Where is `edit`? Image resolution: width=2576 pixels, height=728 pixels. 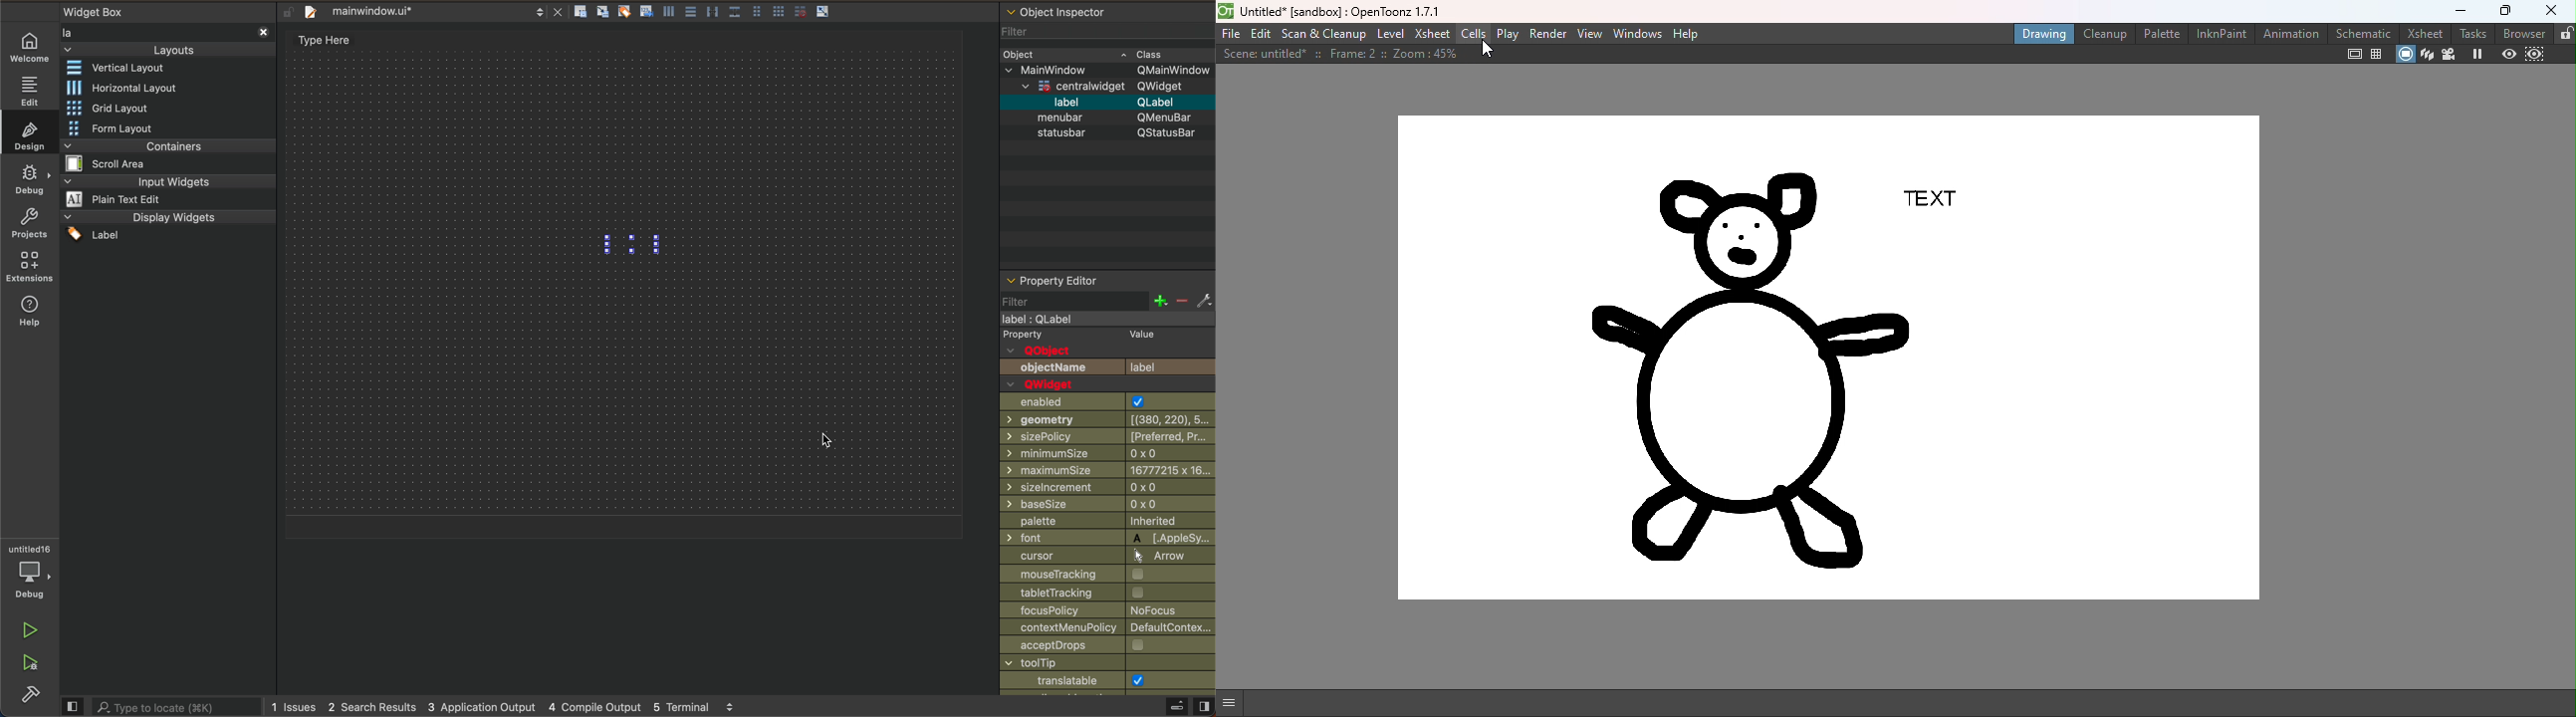 edit is located at coordinates (29, 90).